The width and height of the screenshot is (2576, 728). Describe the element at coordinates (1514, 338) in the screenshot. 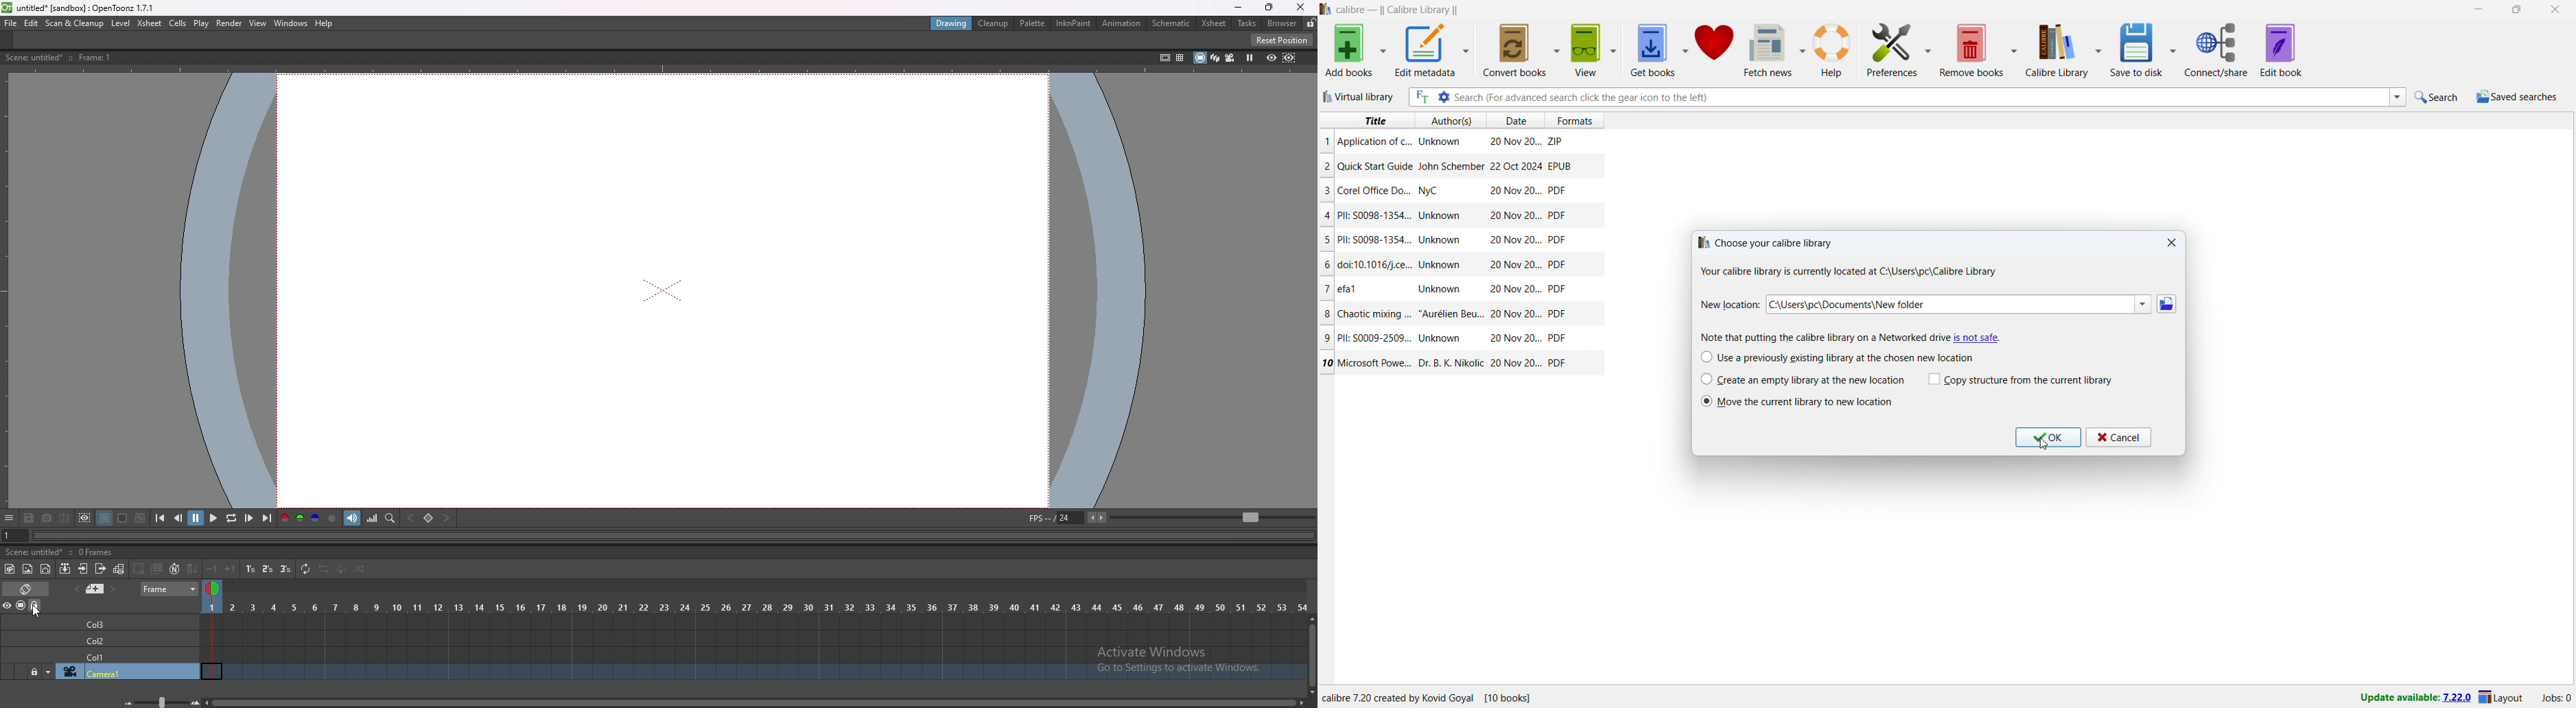

I see `Date` at that location.